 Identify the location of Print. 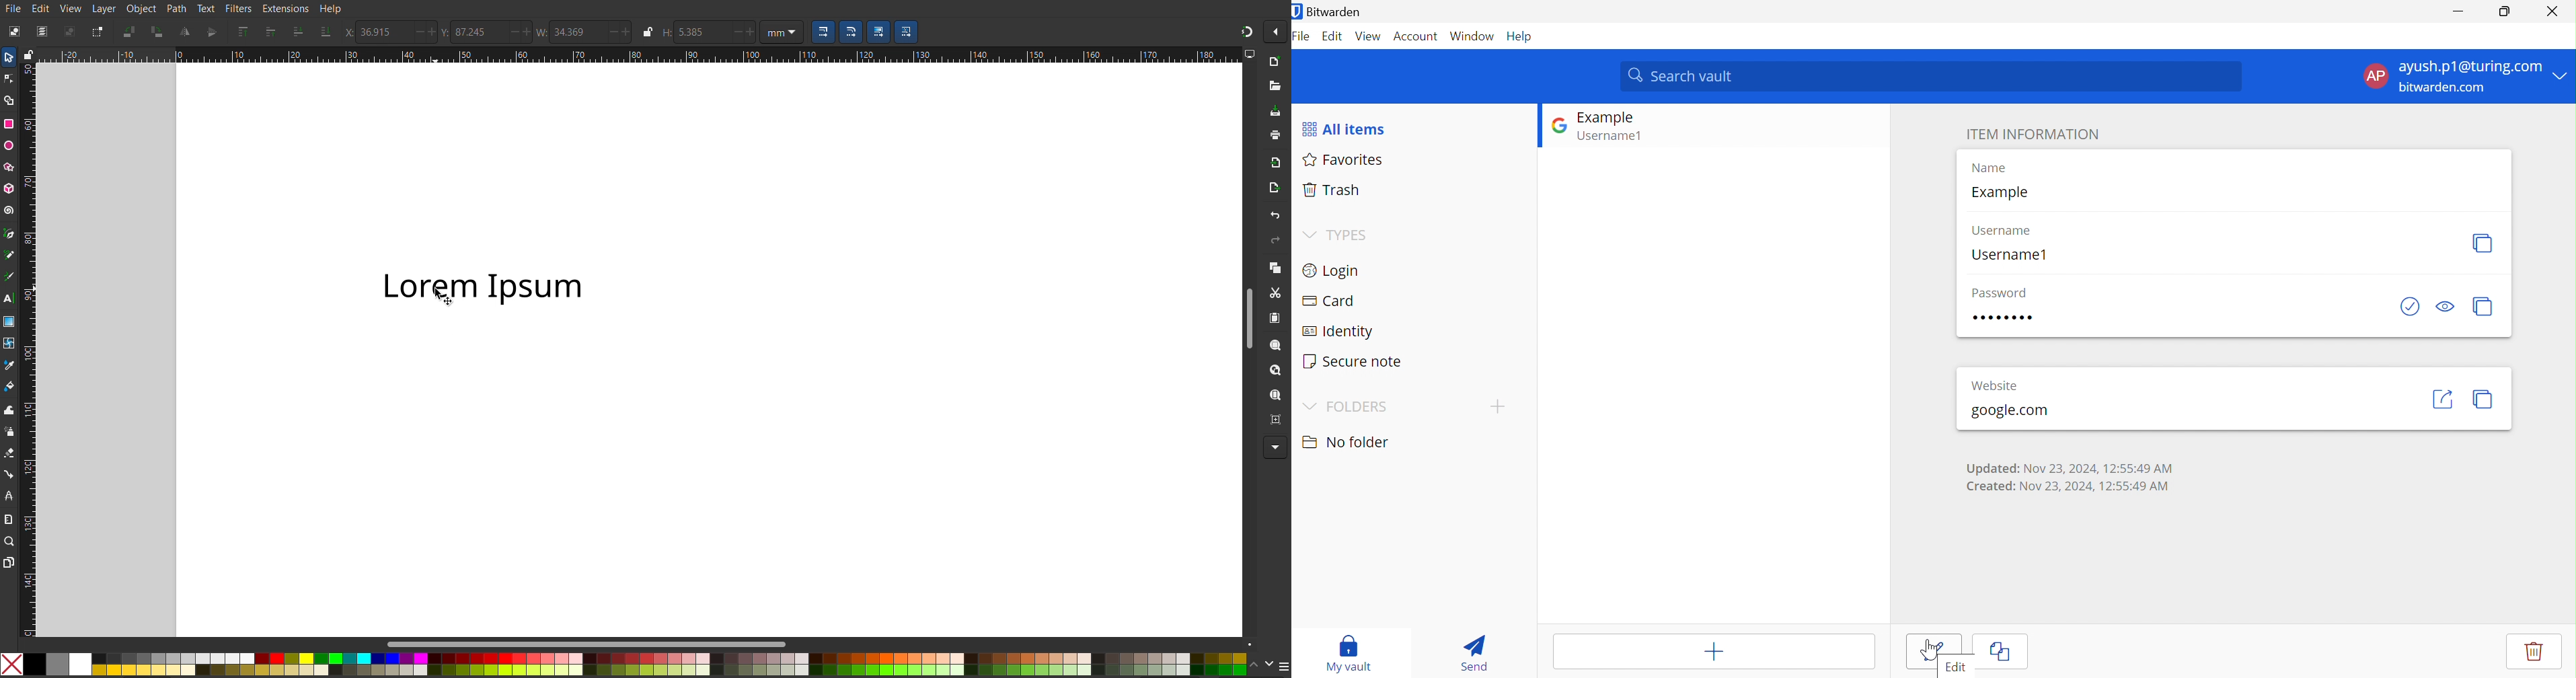
(1275, 135).